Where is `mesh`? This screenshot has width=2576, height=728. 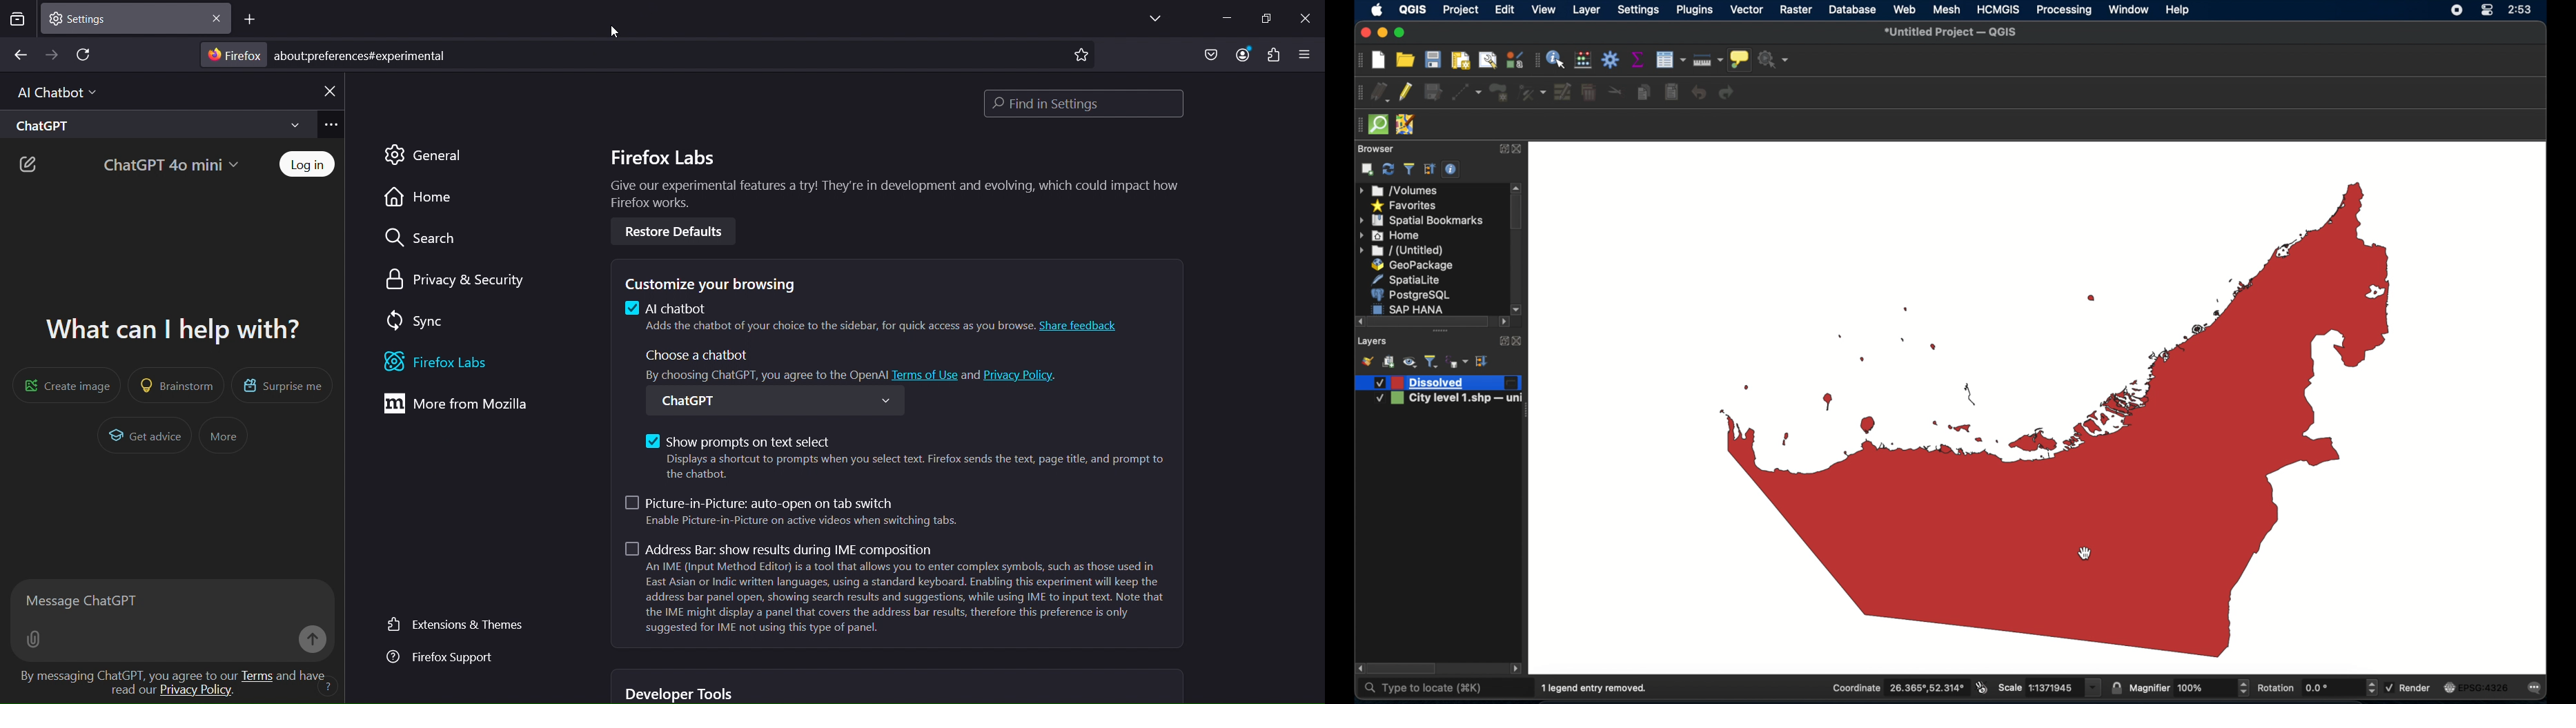 mesh is located at coordinates (1947, 10).